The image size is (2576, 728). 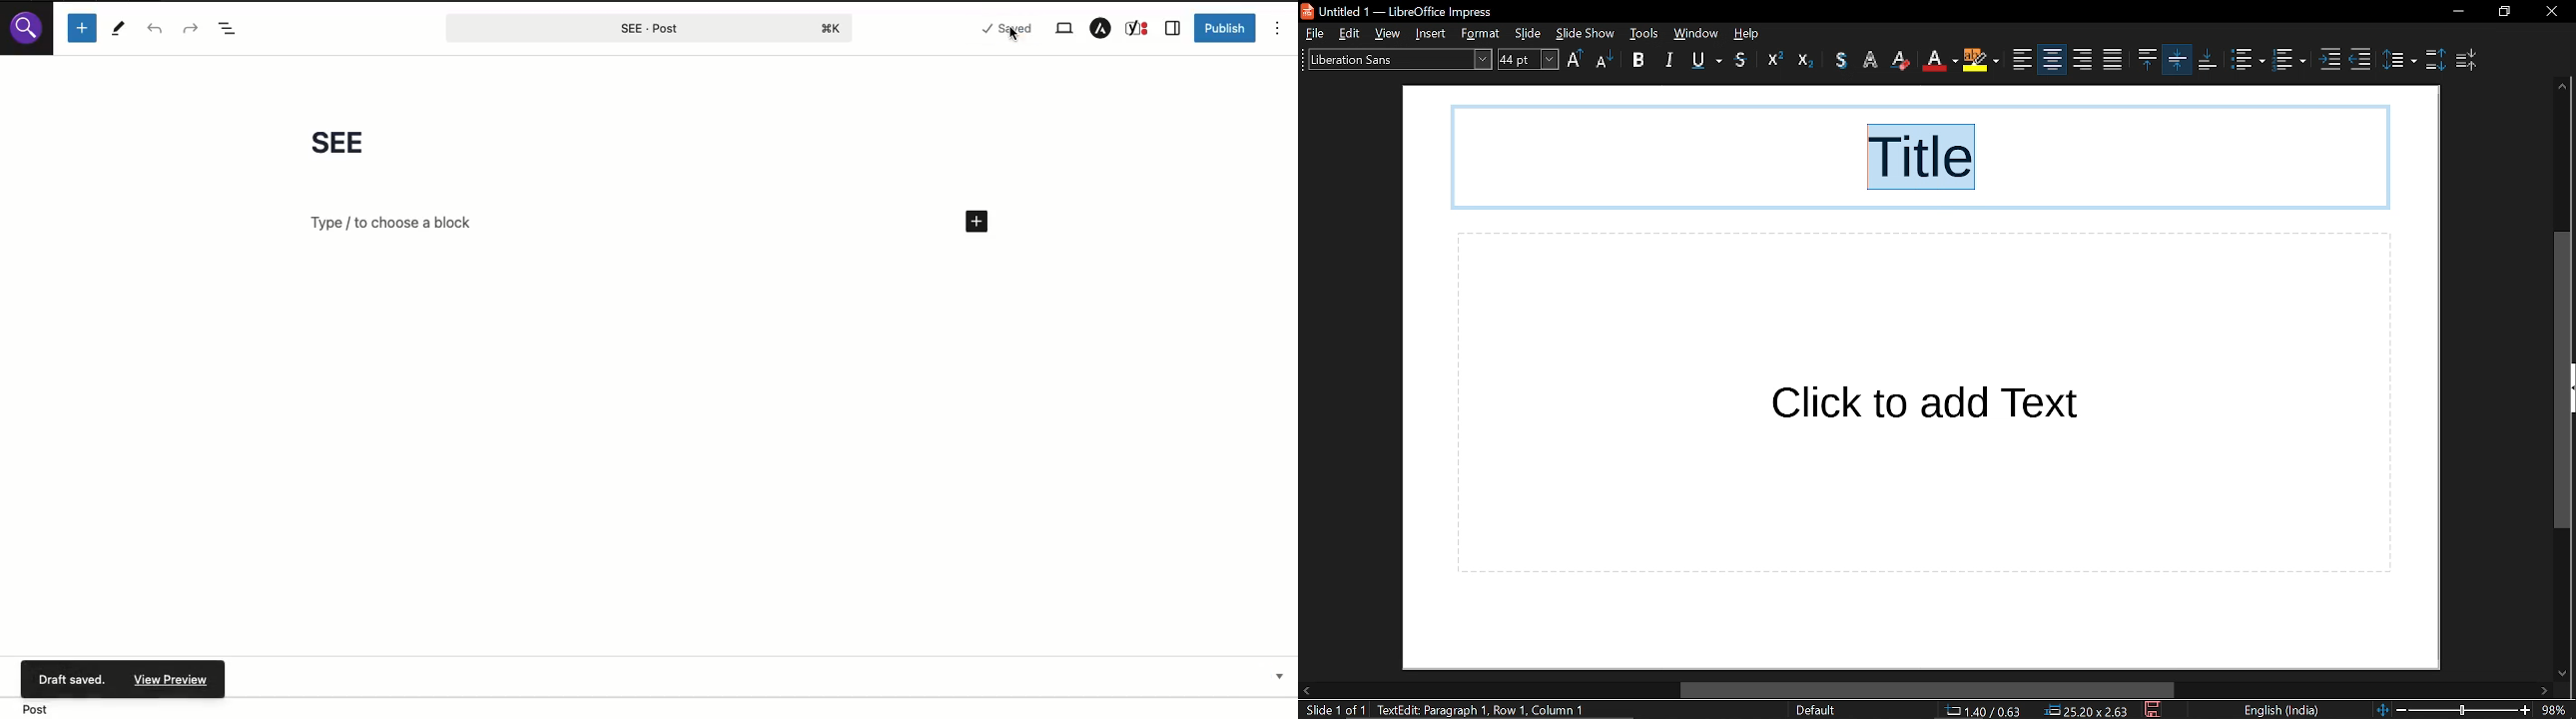 I want to click on selected text, so click(x=1924, y=160).